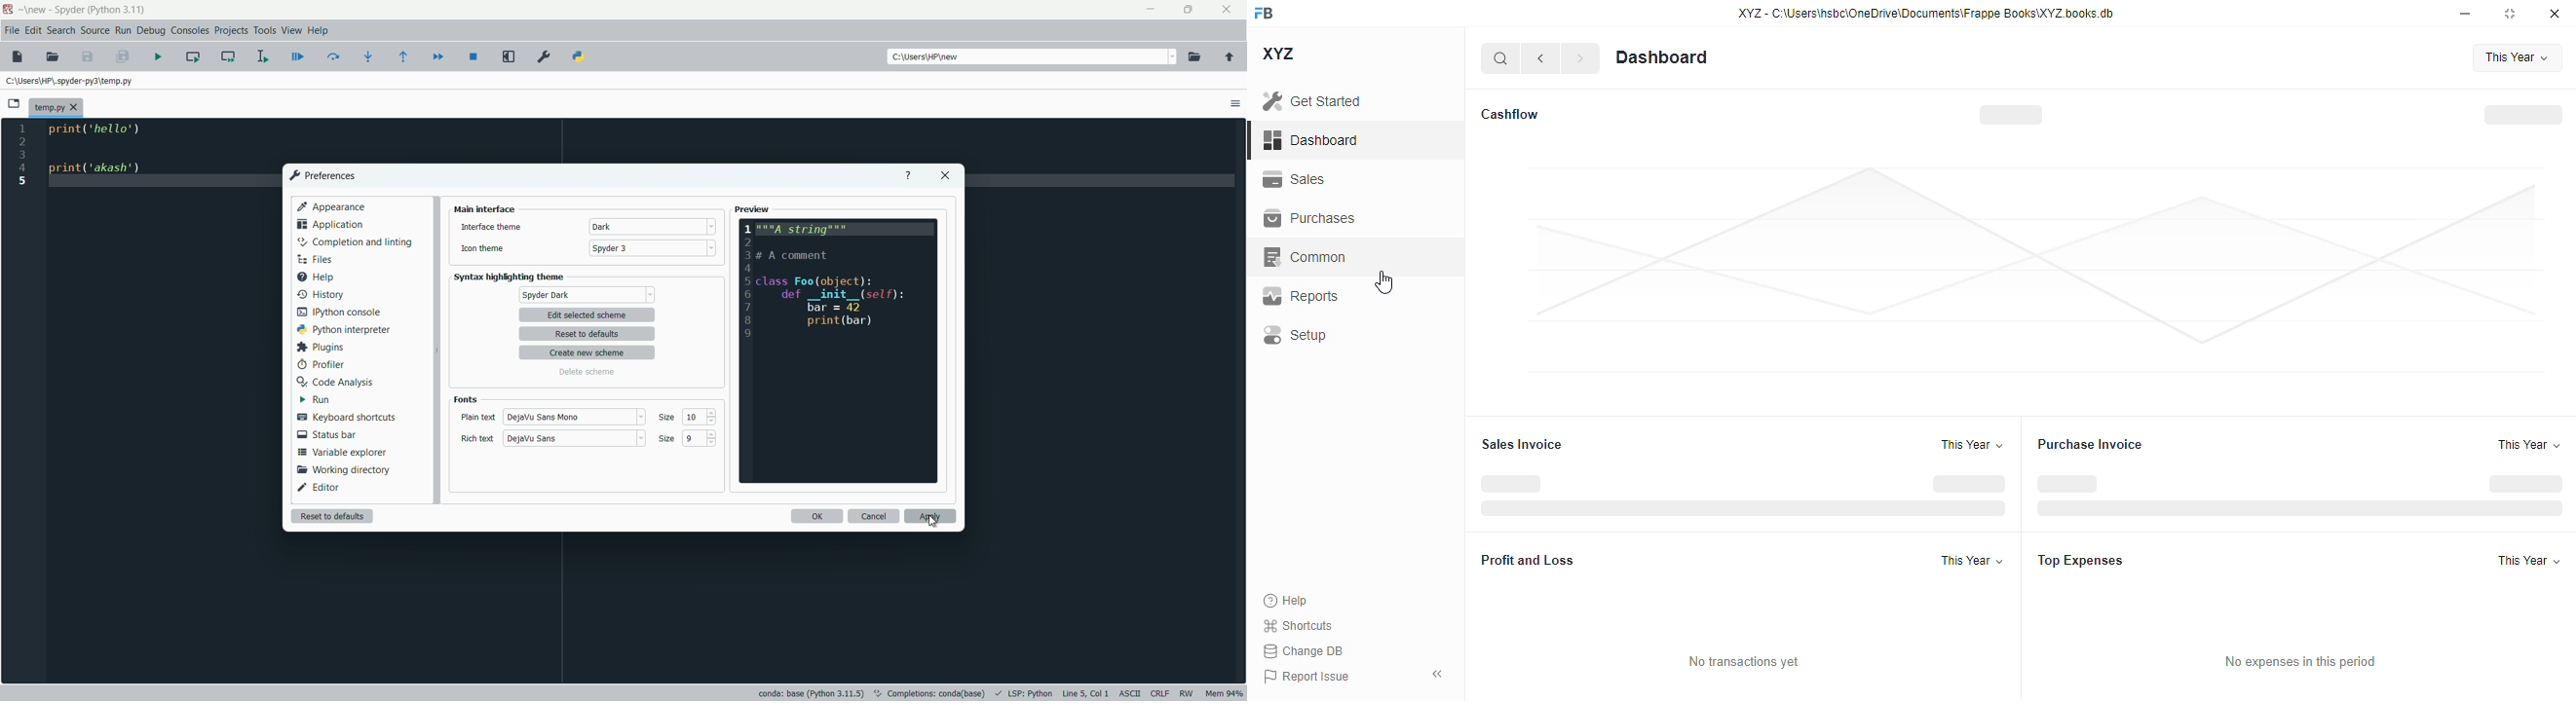 Image resolution: width=2576 pixels, height=728 pixels. What do you see at coordinates (33, 30) in the screenshot?
I see `edit menu` at bounding box center [33, 30].